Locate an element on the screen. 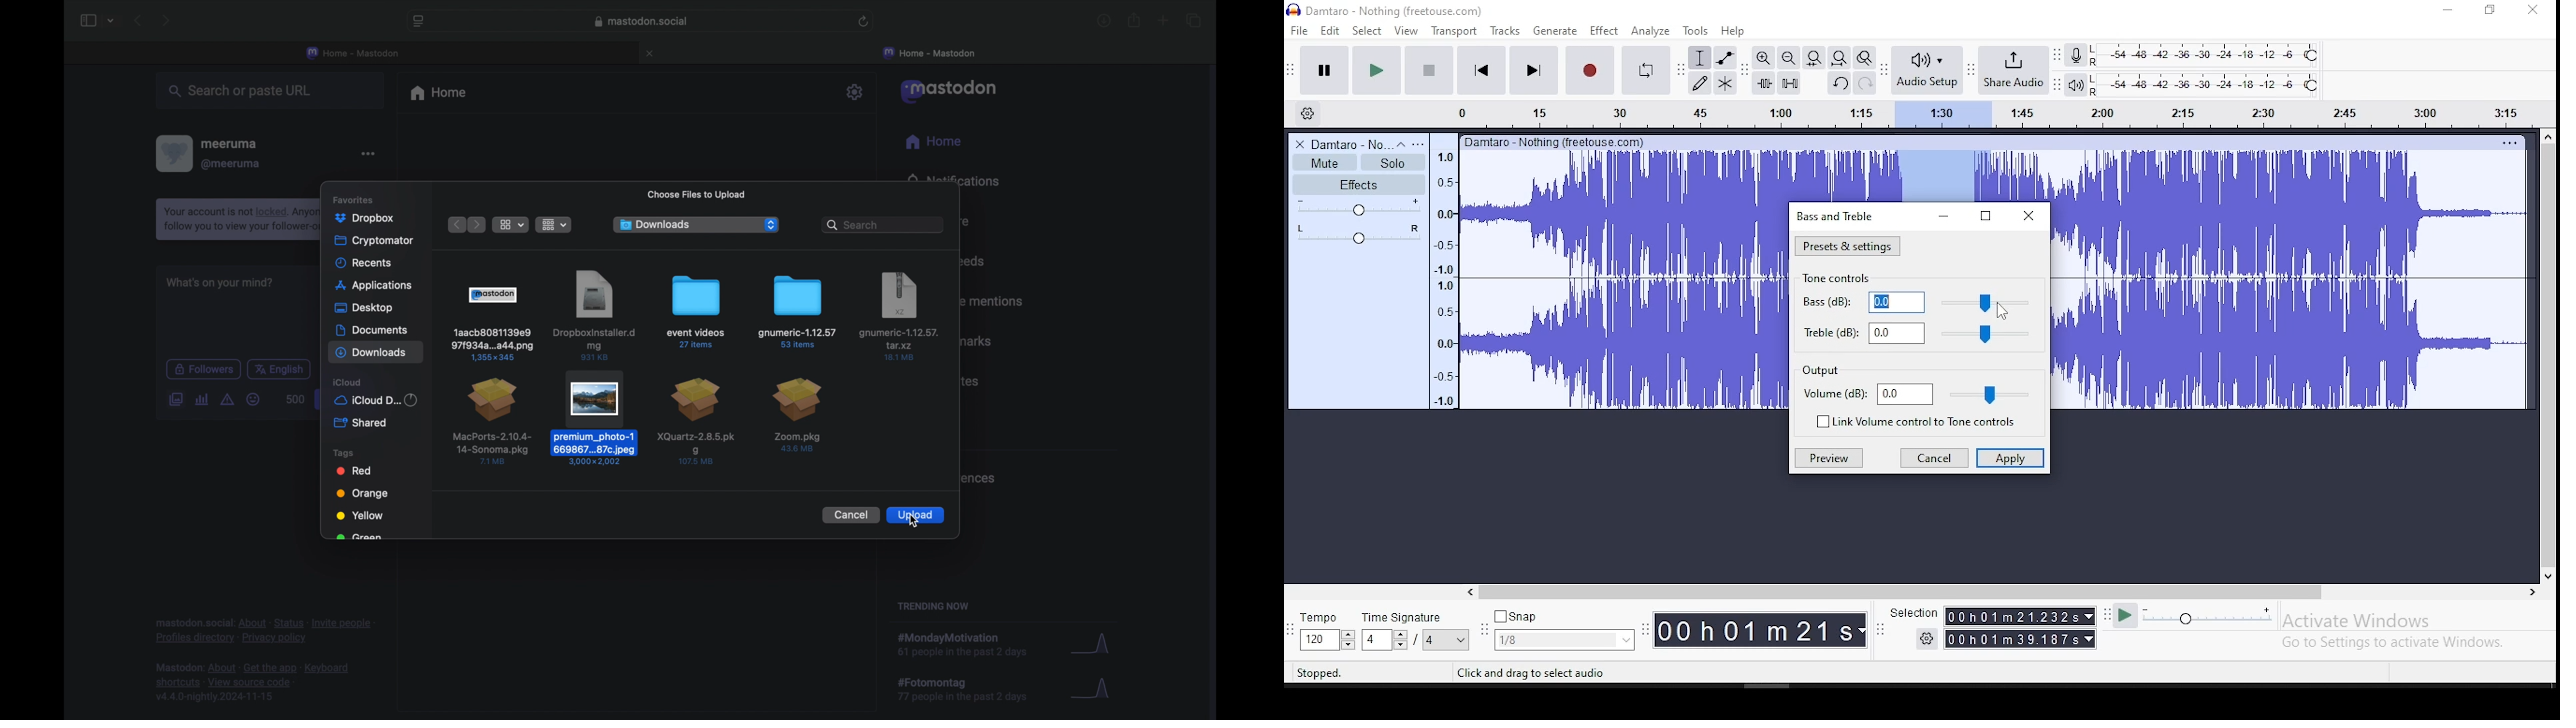 Image resolution: width=2576 pixels, height=728 pixels. envelope tool is located at coordinates (1724, 57).